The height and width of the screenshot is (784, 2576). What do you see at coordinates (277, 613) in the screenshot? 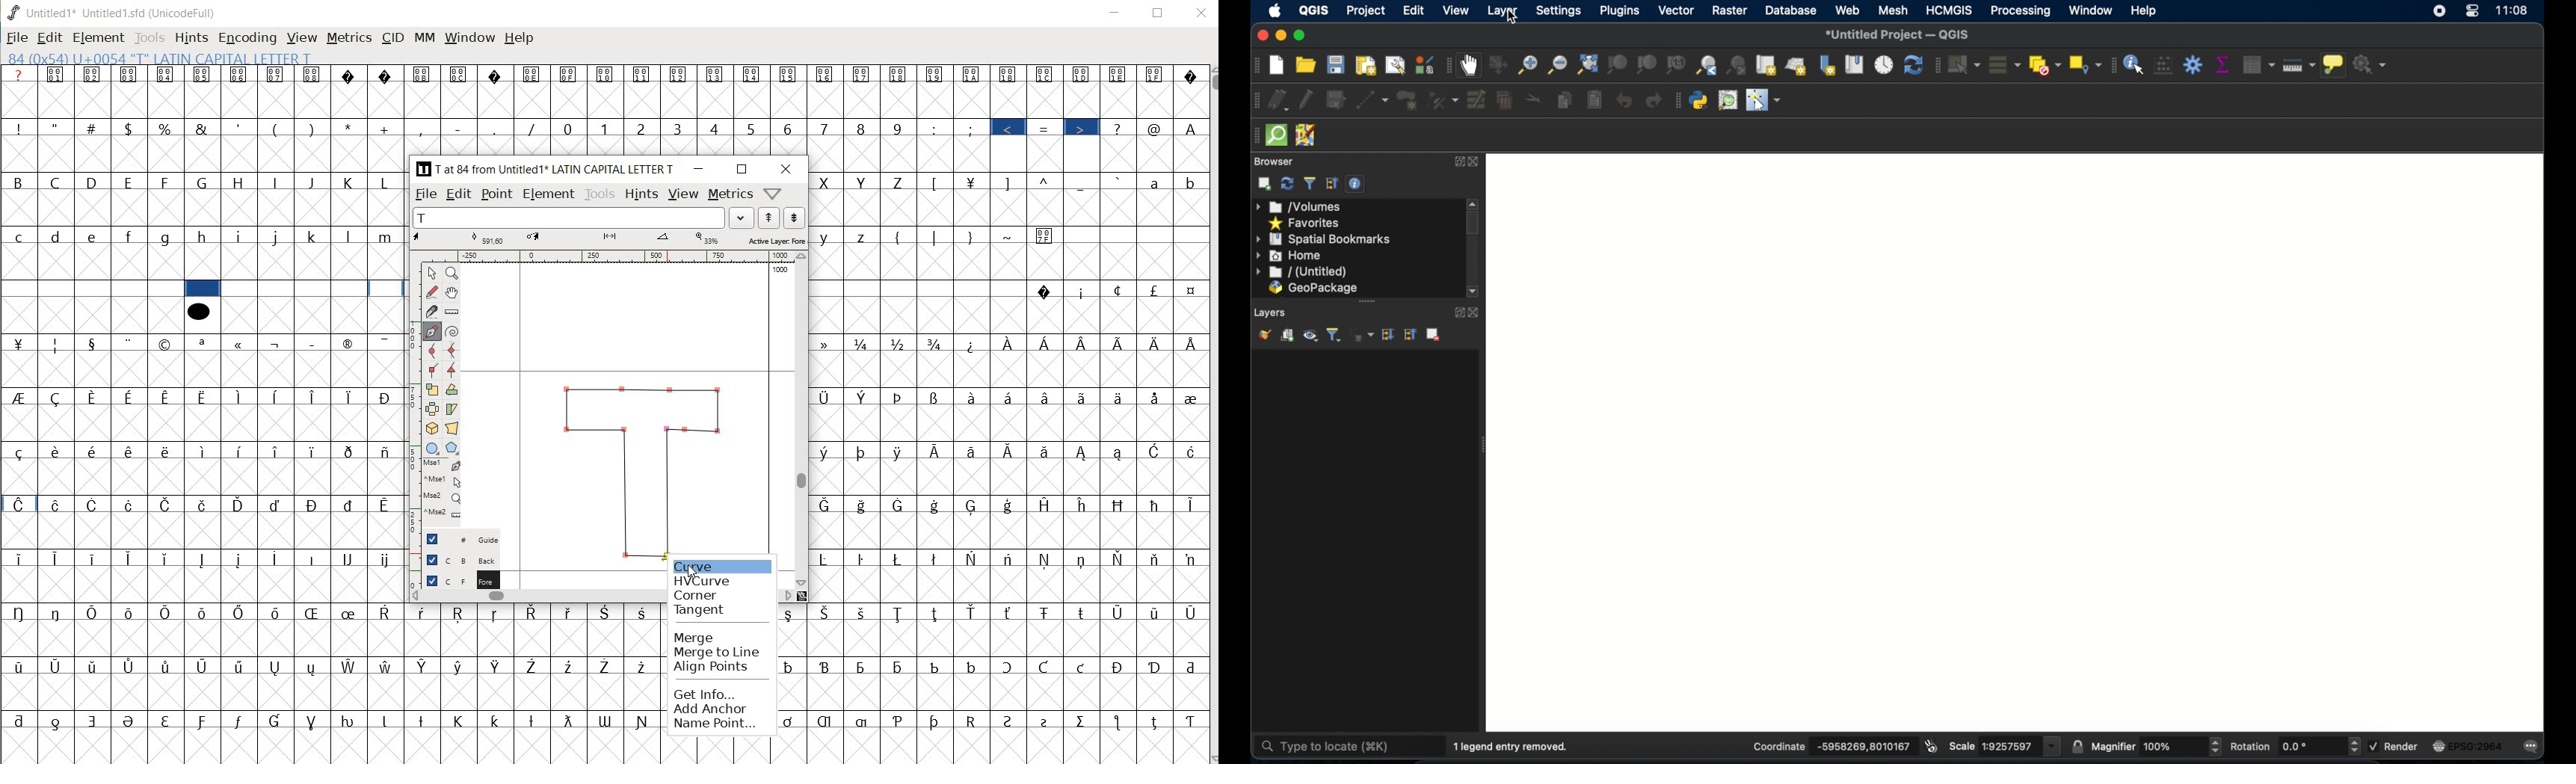
I see `Symbol` at bounding box center [277, 613].